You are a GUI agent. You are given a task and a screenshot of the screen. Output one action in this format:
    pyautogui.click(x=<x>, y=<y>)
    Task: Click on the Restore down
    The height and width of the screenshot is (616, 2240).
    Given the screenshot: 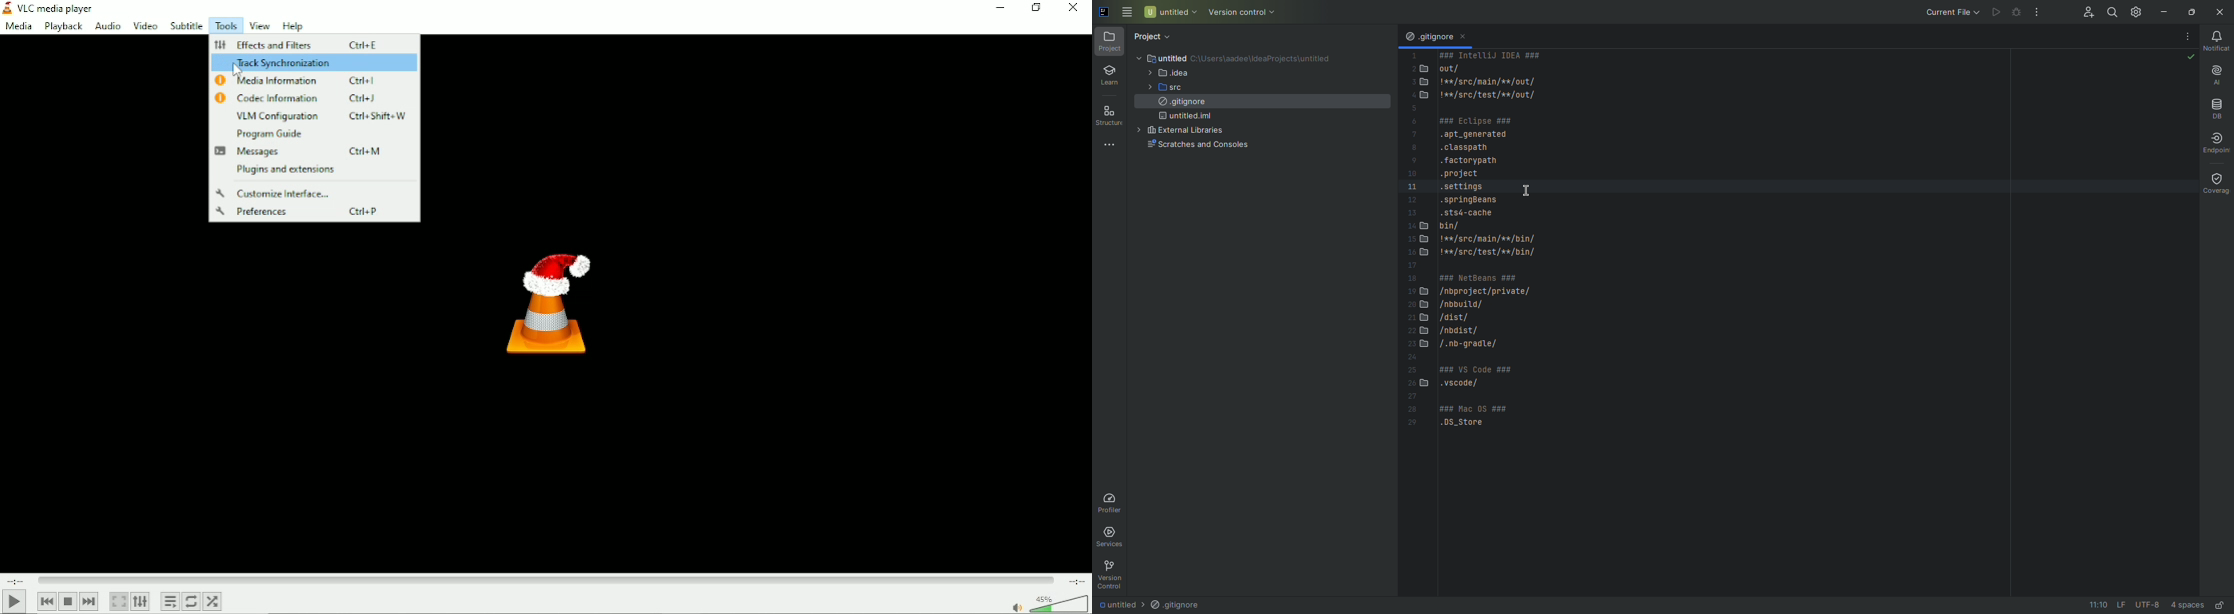 What is the action you would take?
    pyautogui.click(x=1035, y=8)
    